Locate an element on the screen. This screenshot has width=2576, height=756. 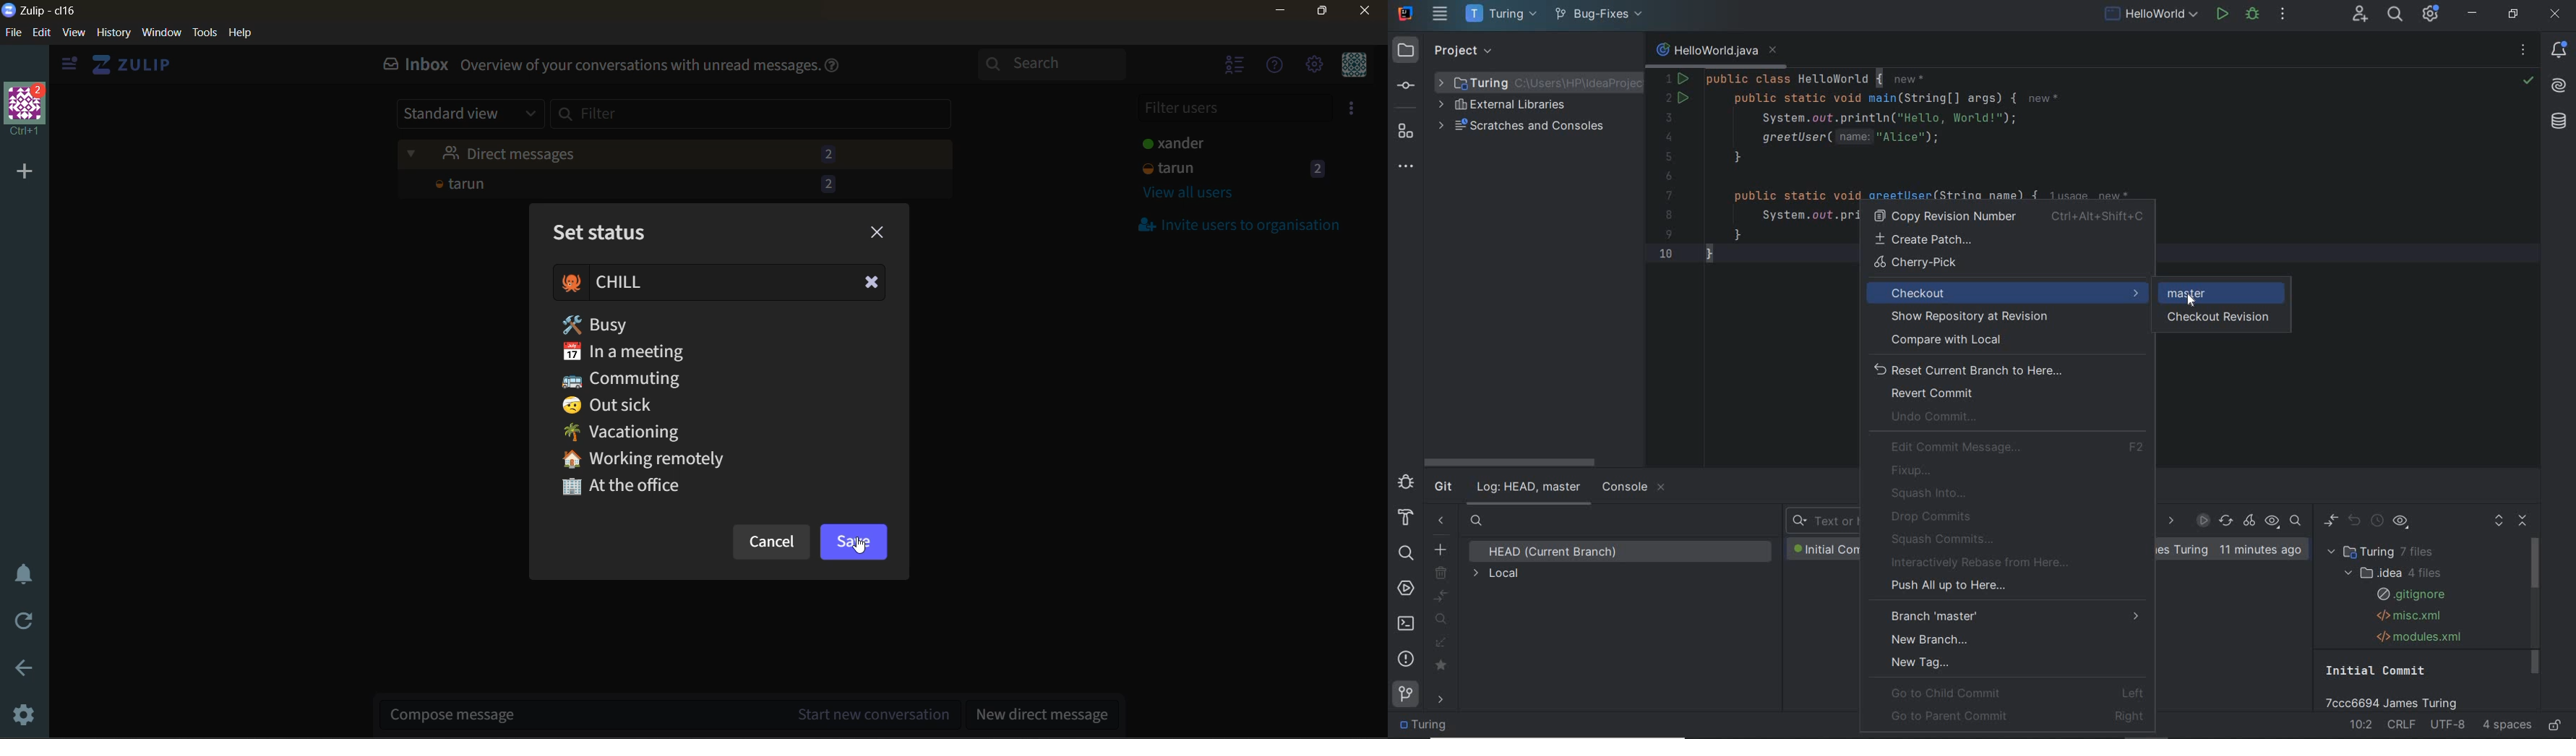
database is located at coordinates (2559, 122).